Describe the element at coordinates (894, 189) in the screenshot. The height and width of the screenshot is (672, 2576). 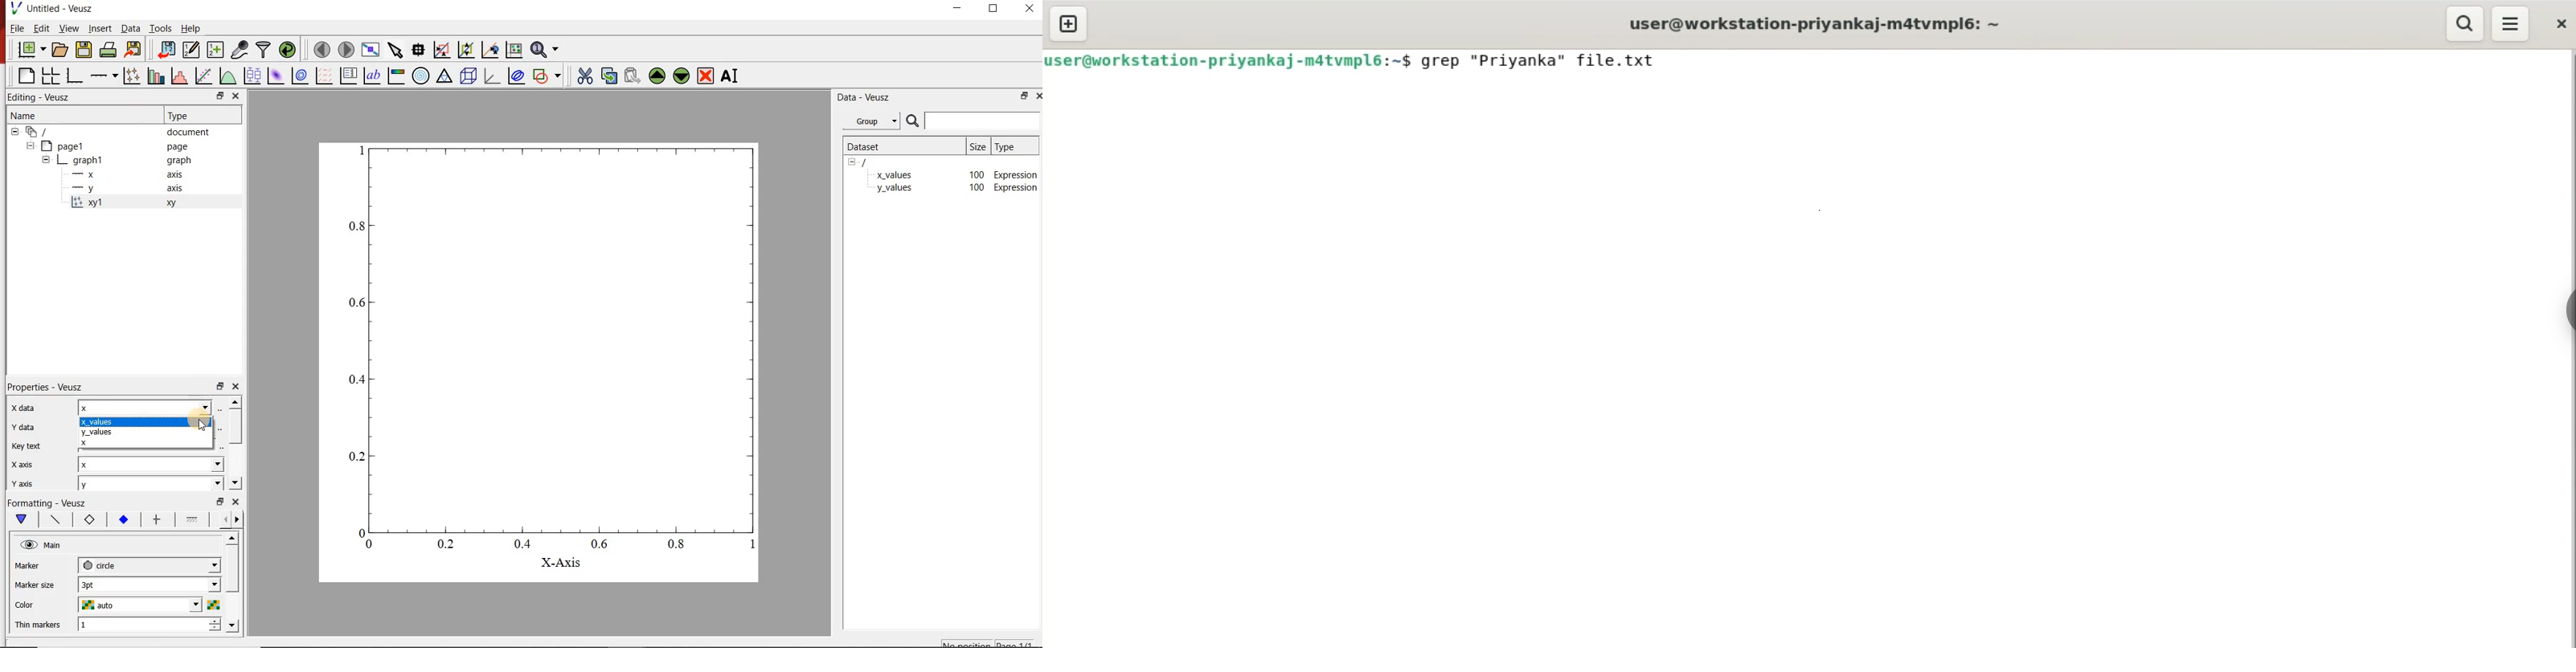
I see `y_values` at that location.